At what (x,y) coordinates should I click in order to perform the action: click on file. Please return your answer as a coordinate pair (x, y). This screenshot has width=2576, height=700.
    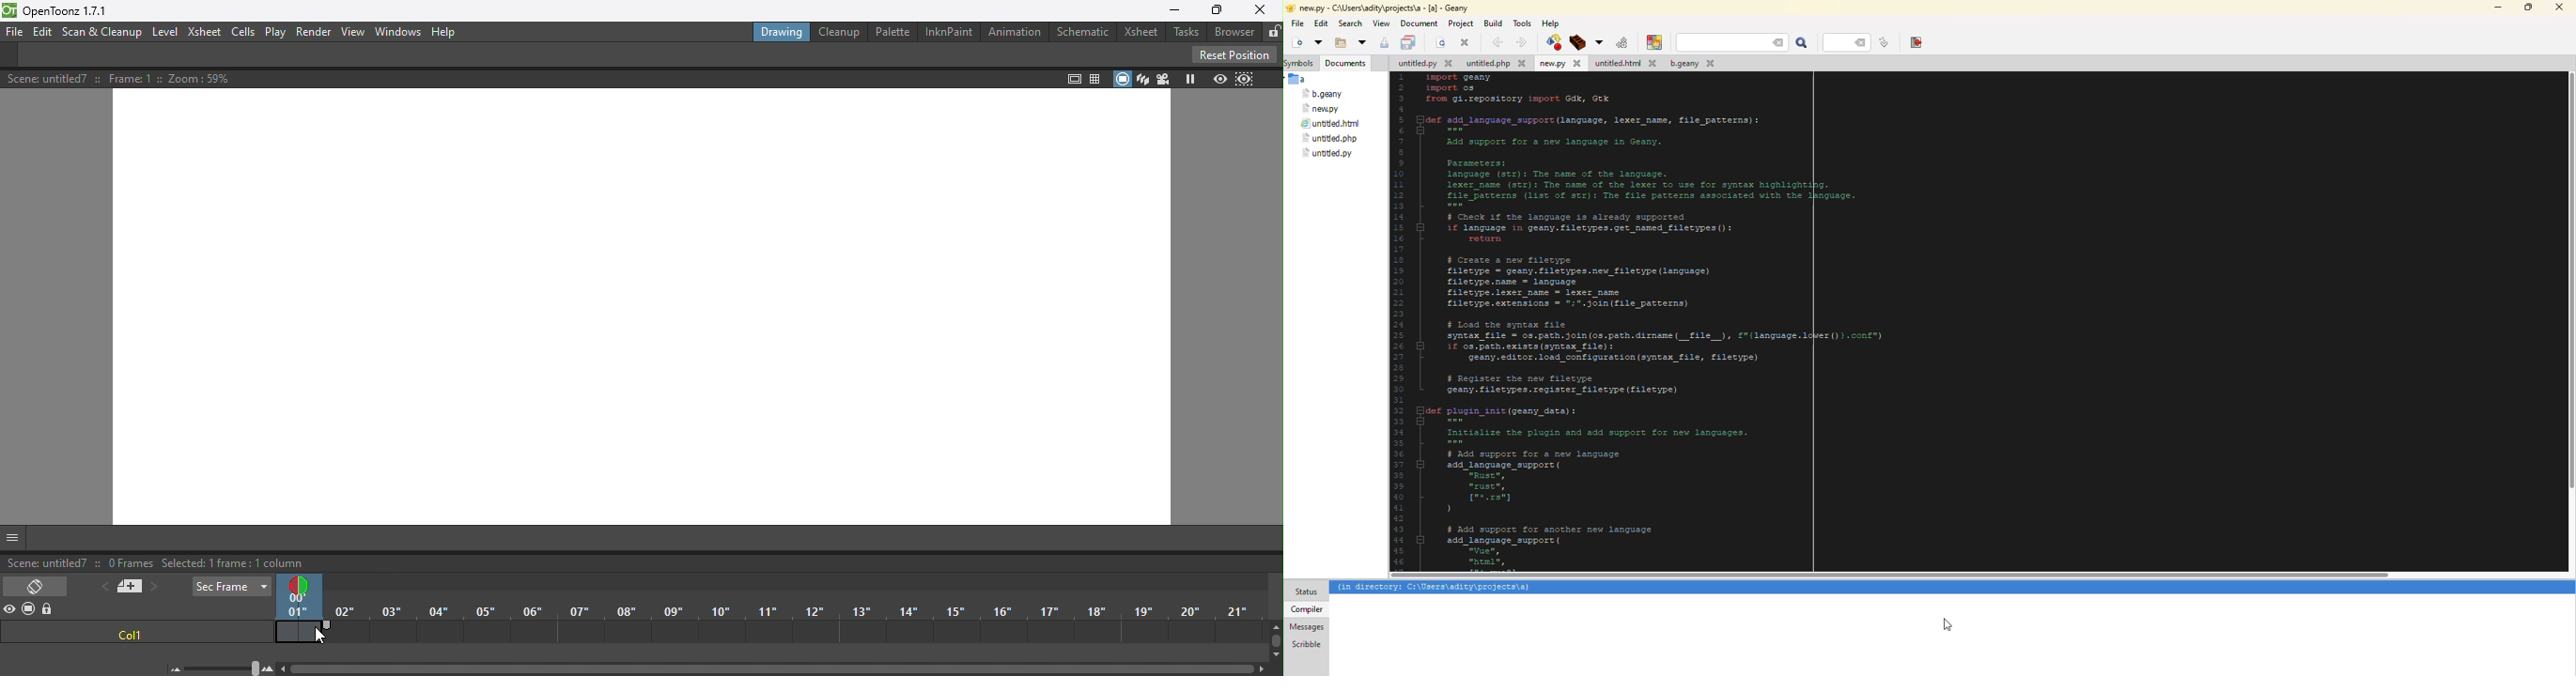
    Looking at the image, I should click on (1320, 94).